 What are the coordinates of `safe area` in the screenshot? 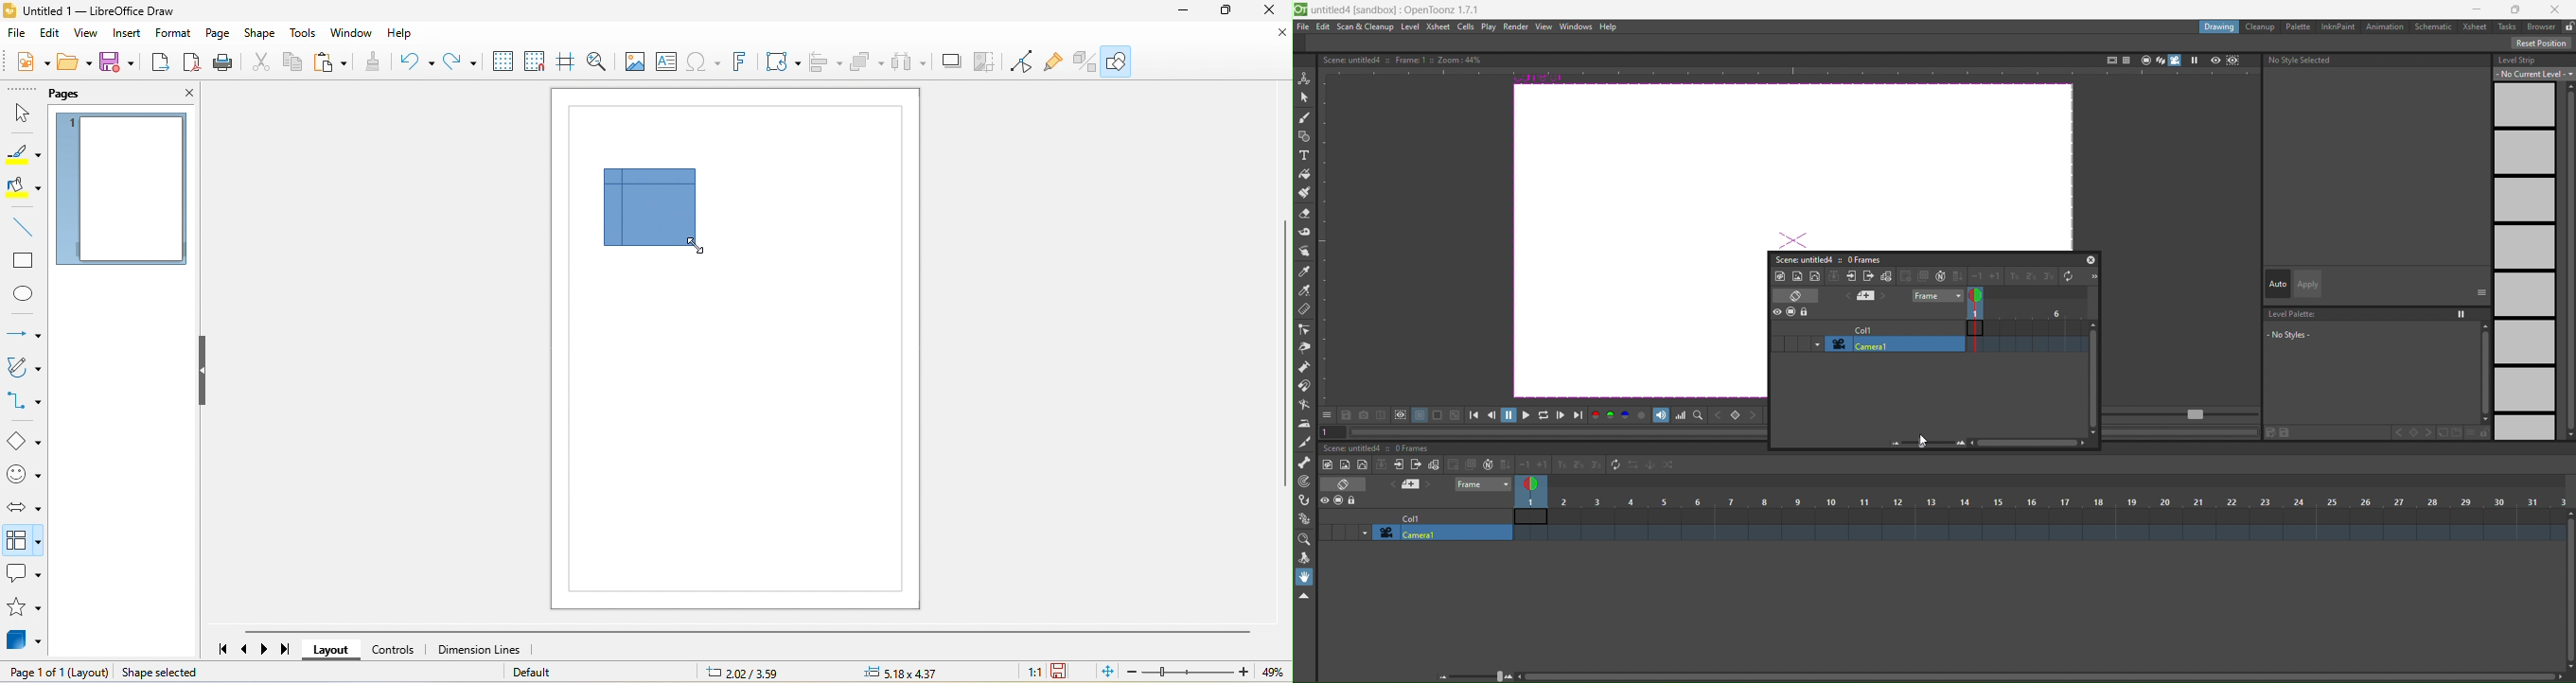 It's located at (2110, 58).